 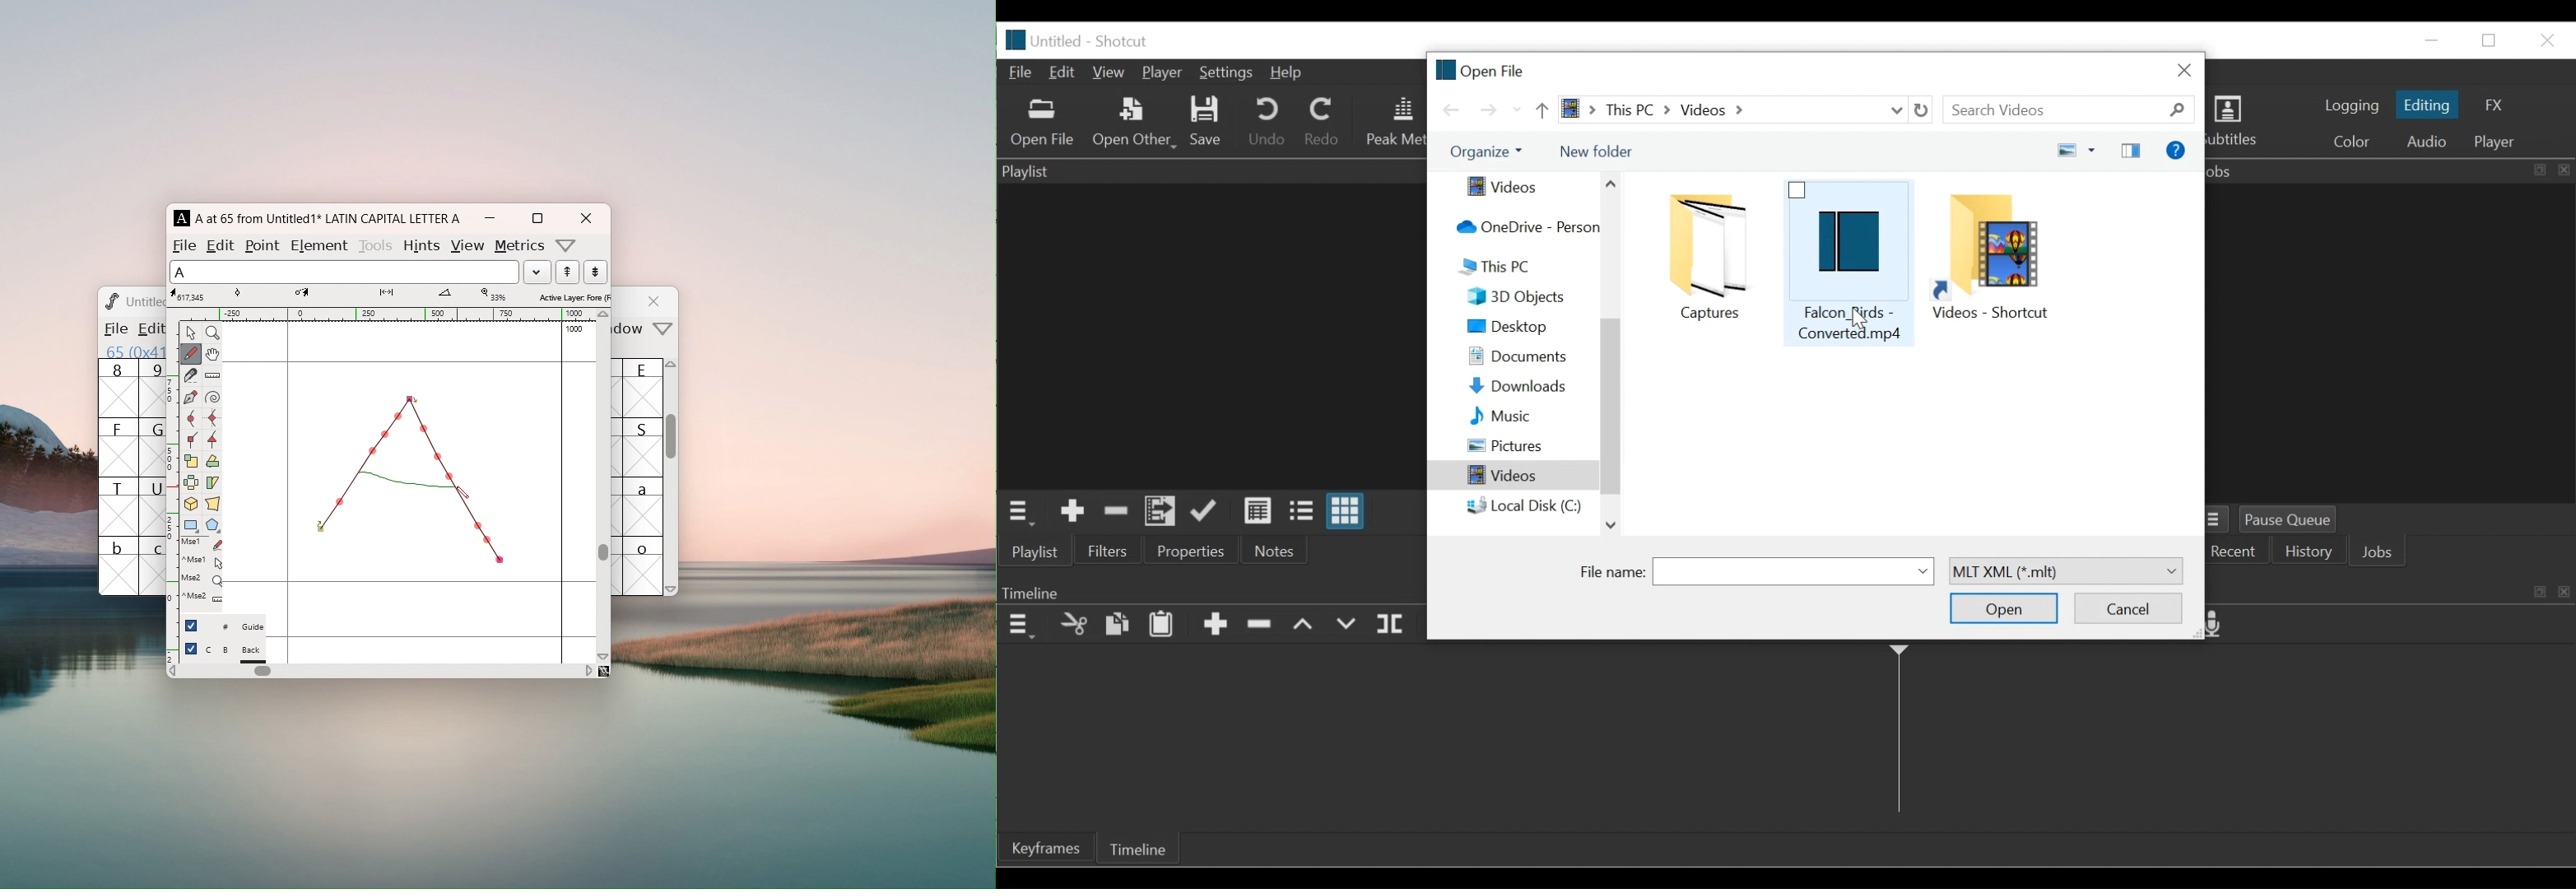 What do you see at coordinates (1513, 476) in the screenshot?
I see `Videos` at bounding box center [1513, 476].